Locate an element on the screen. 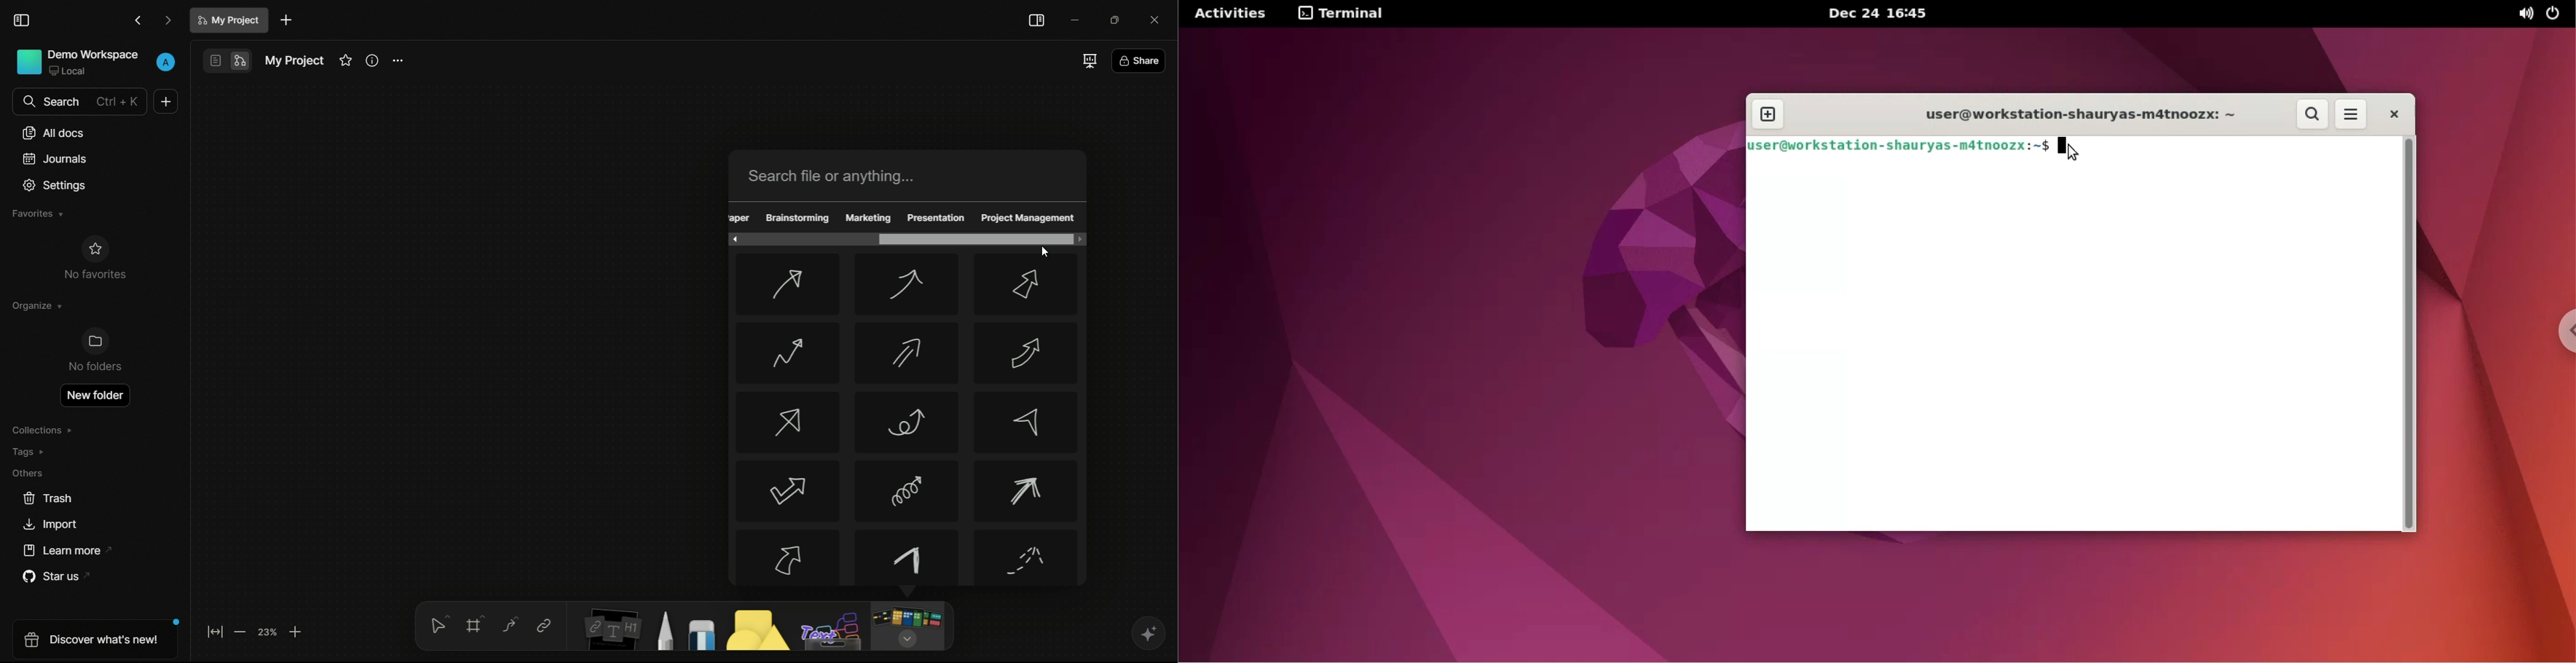 This screenshot has height=672, width=2576. ai assistant is located at coordinates (1148, 634).